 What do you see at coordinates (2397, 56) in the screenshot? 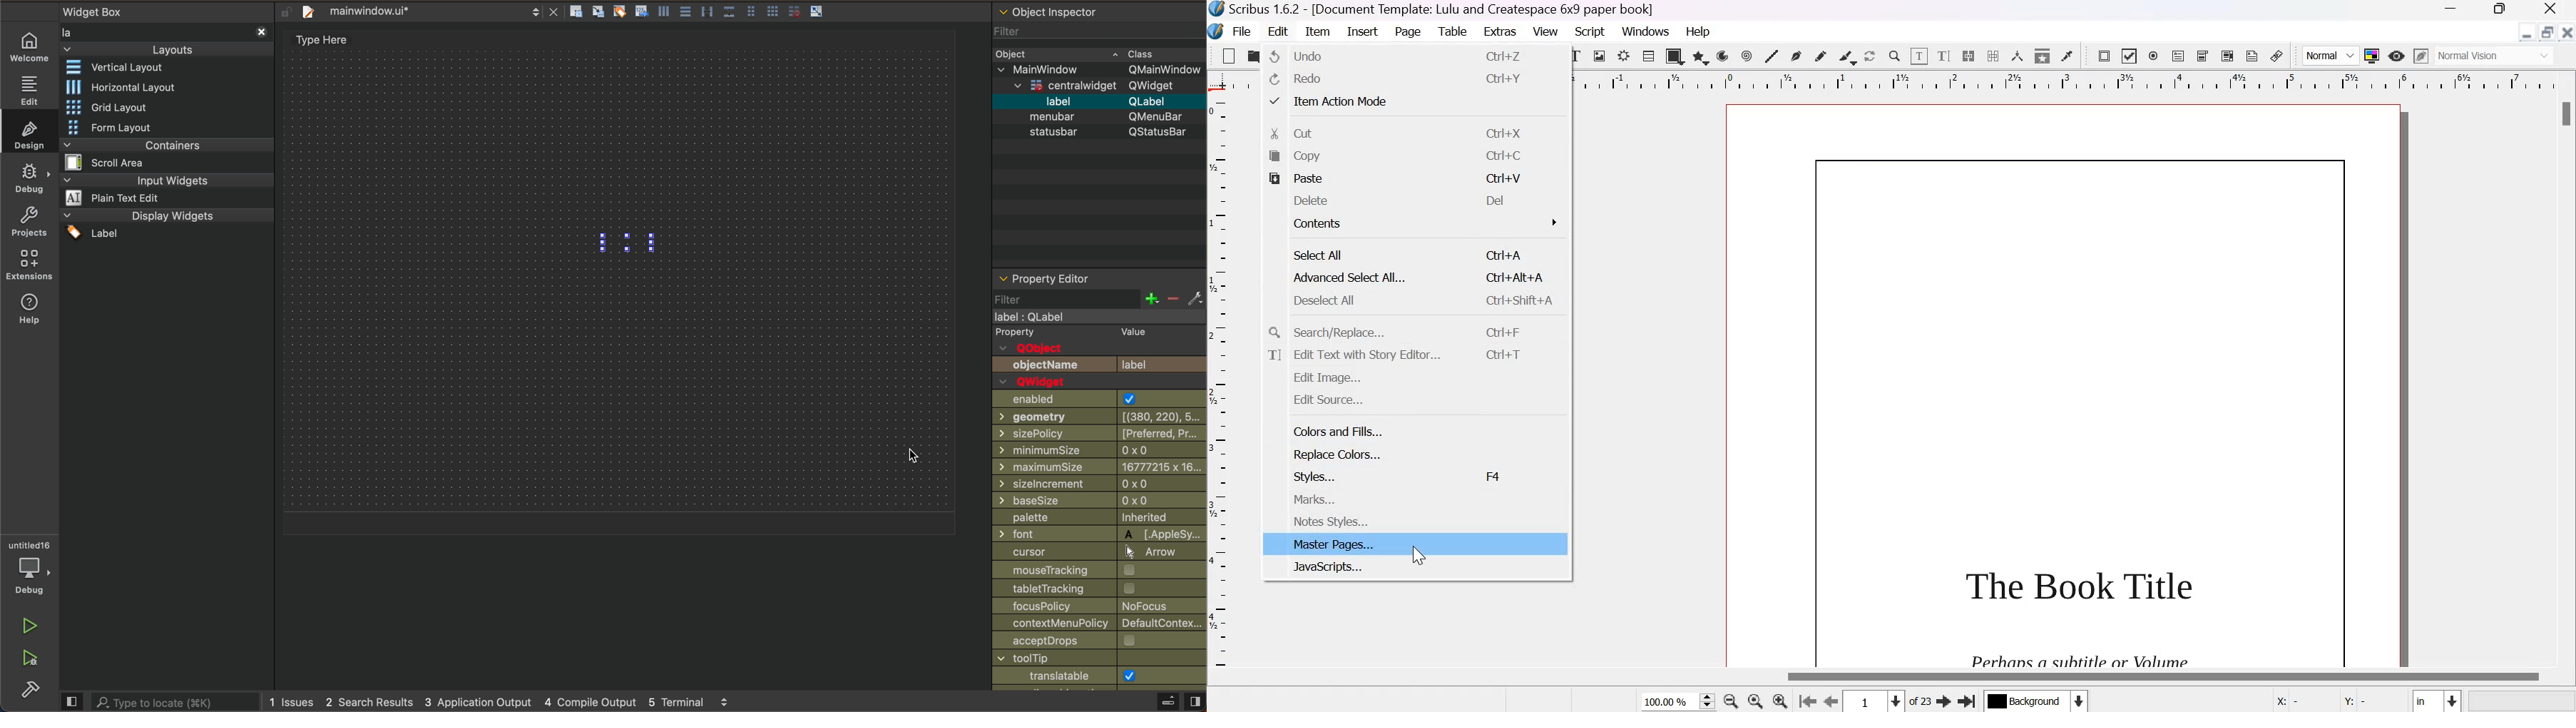
I see `Preview Mode` at bounding box center [2397, 56].